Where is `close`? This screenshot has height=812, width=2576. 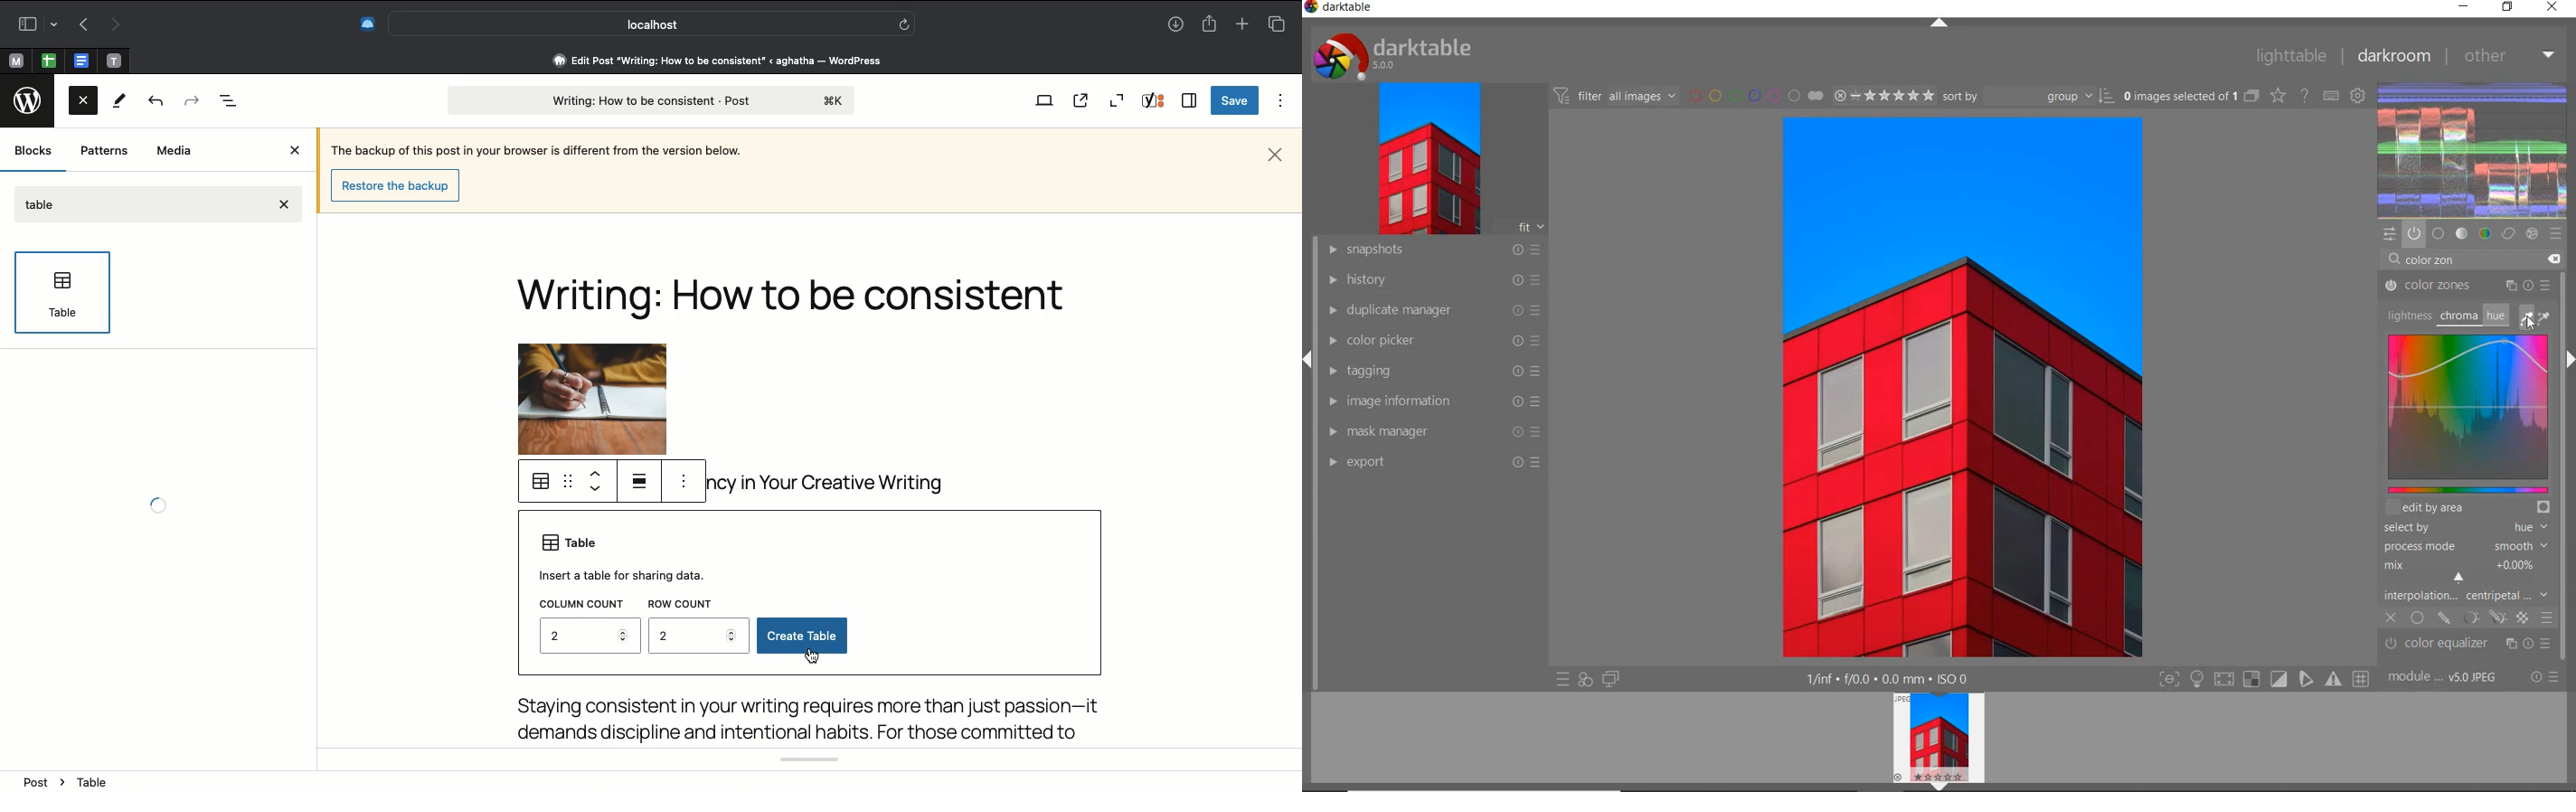 close is located at coordinates (286, 203).